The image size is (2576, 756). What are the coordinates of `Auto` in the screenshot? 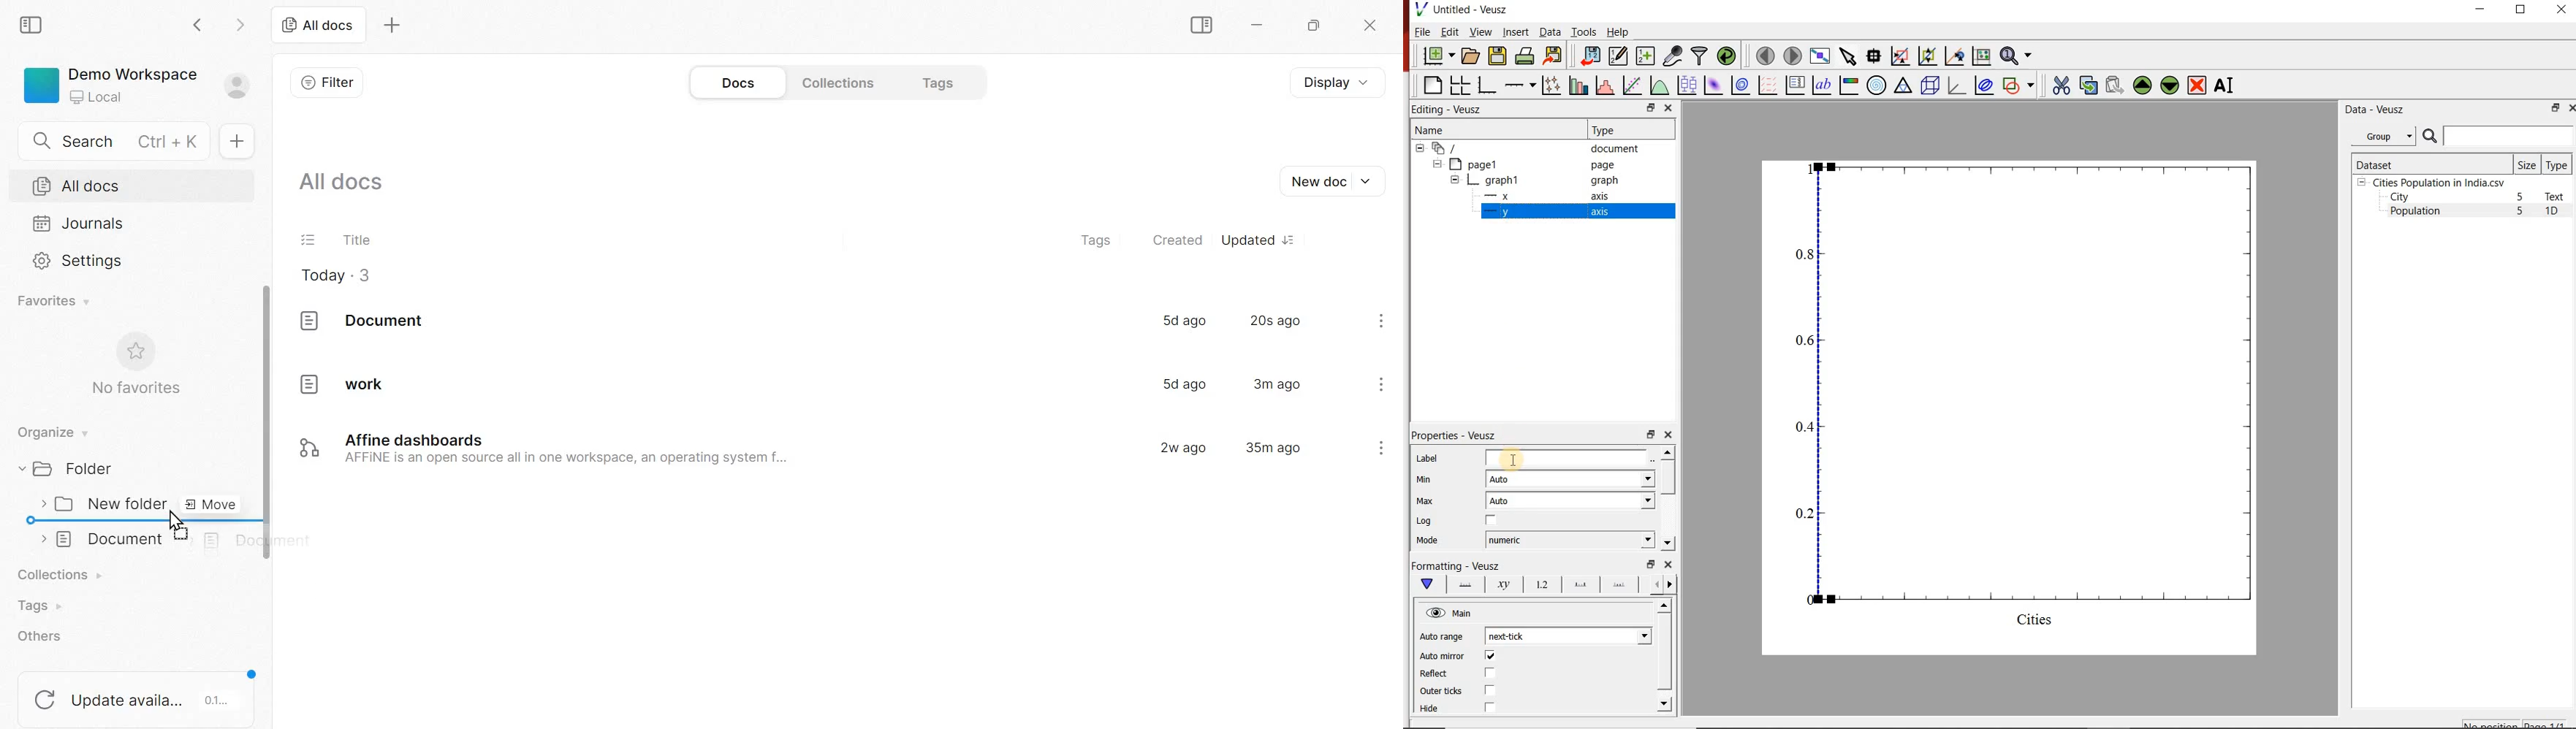 It's located at (1570, 501).